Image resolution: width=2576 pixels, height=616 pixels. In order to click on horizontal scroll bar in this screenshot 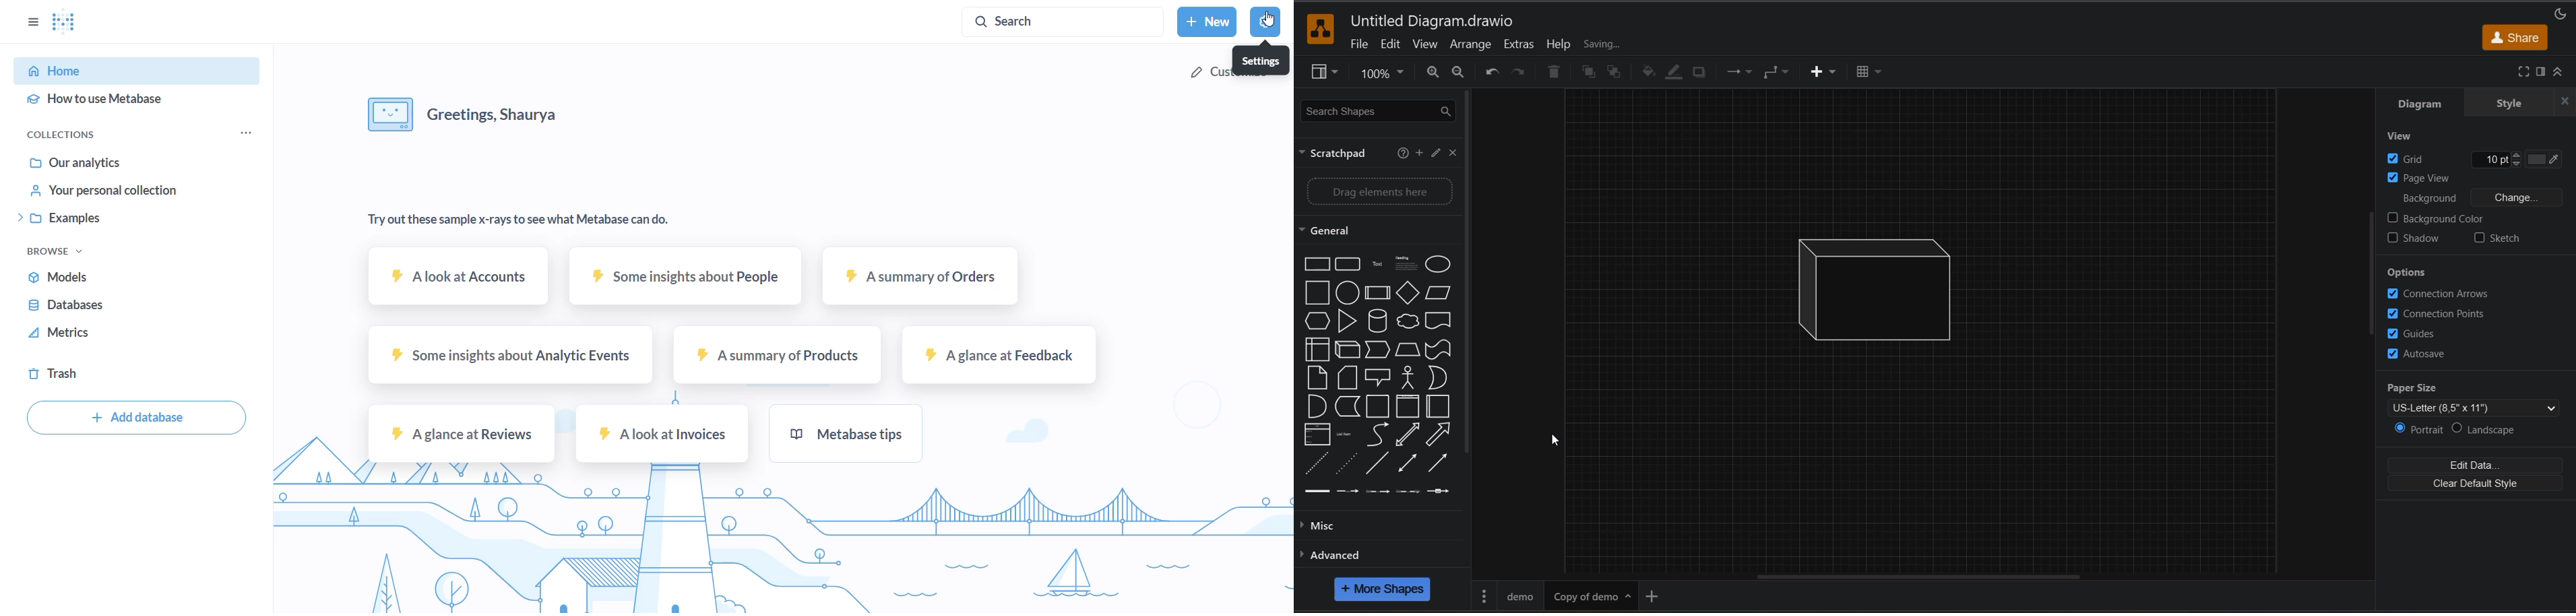, I will do `click(1919, 577)`.